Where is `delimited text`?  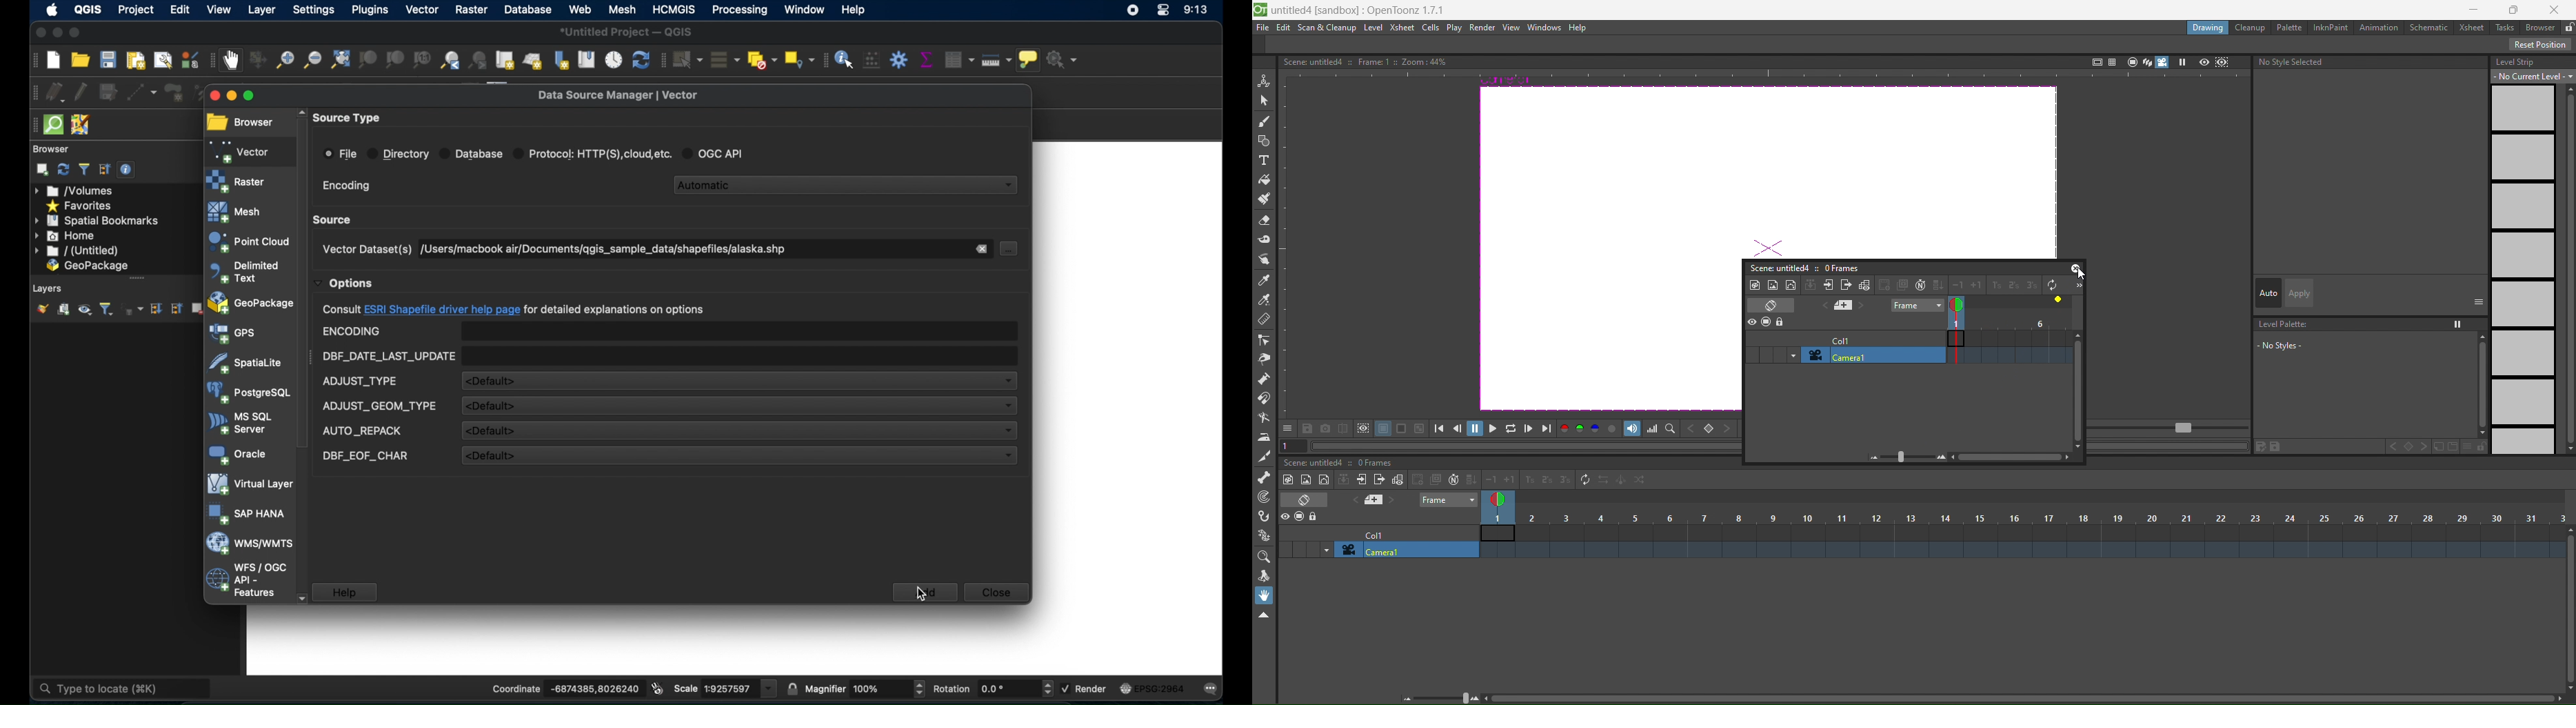 delimited text is located at coordinates (243, 272).